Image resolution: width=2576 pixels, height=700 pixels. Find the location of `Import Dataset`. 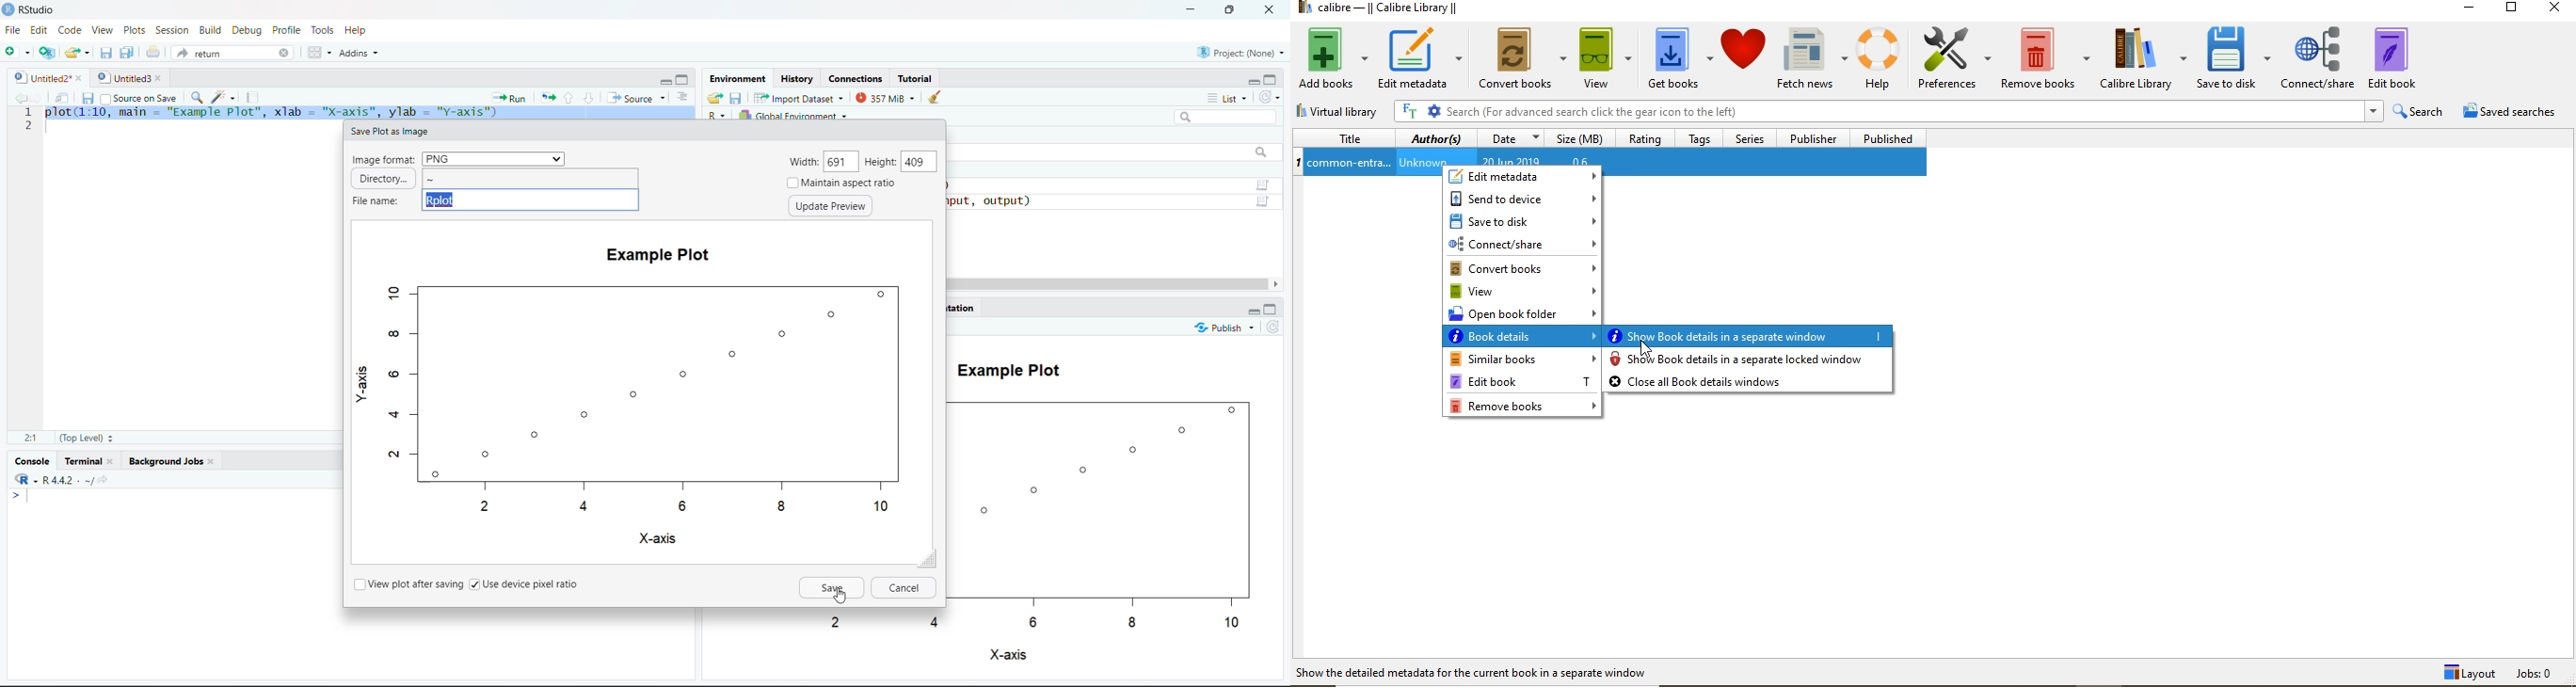

Import Dataset is located at coordinates (797, 97).